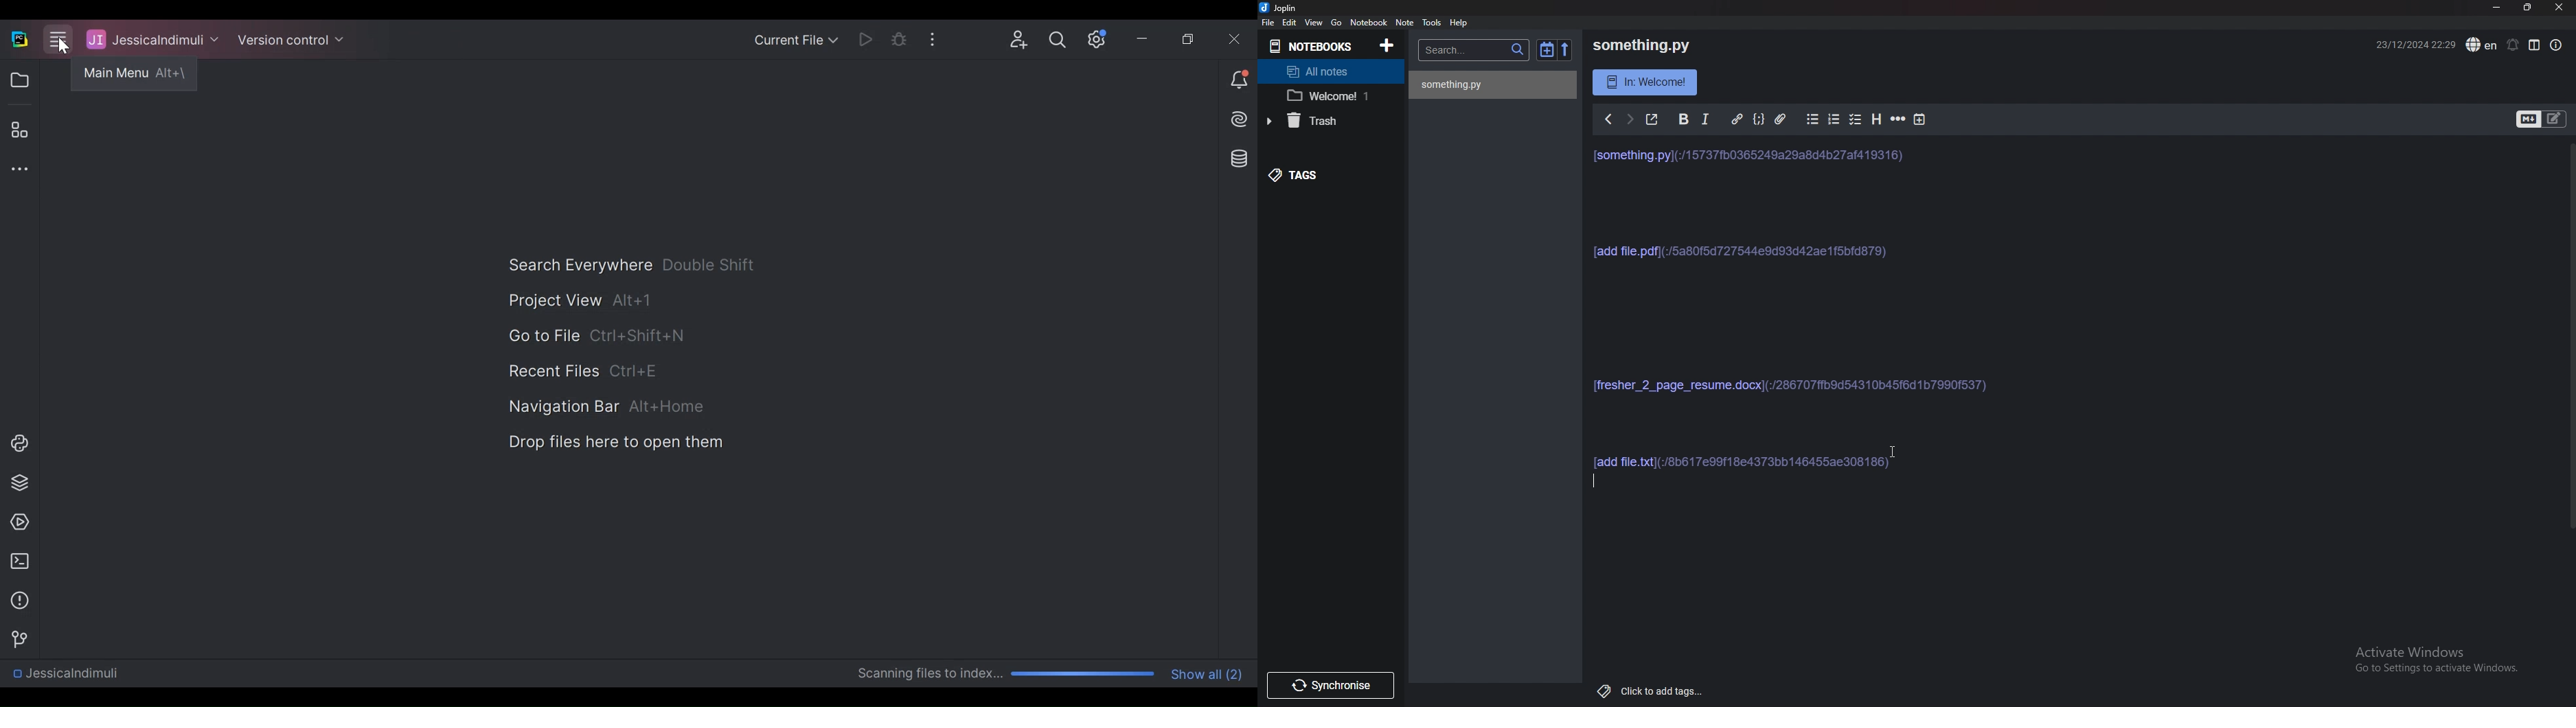 This screenshot has height=728, width=2576. I want to click on File, so click(1267, 22).